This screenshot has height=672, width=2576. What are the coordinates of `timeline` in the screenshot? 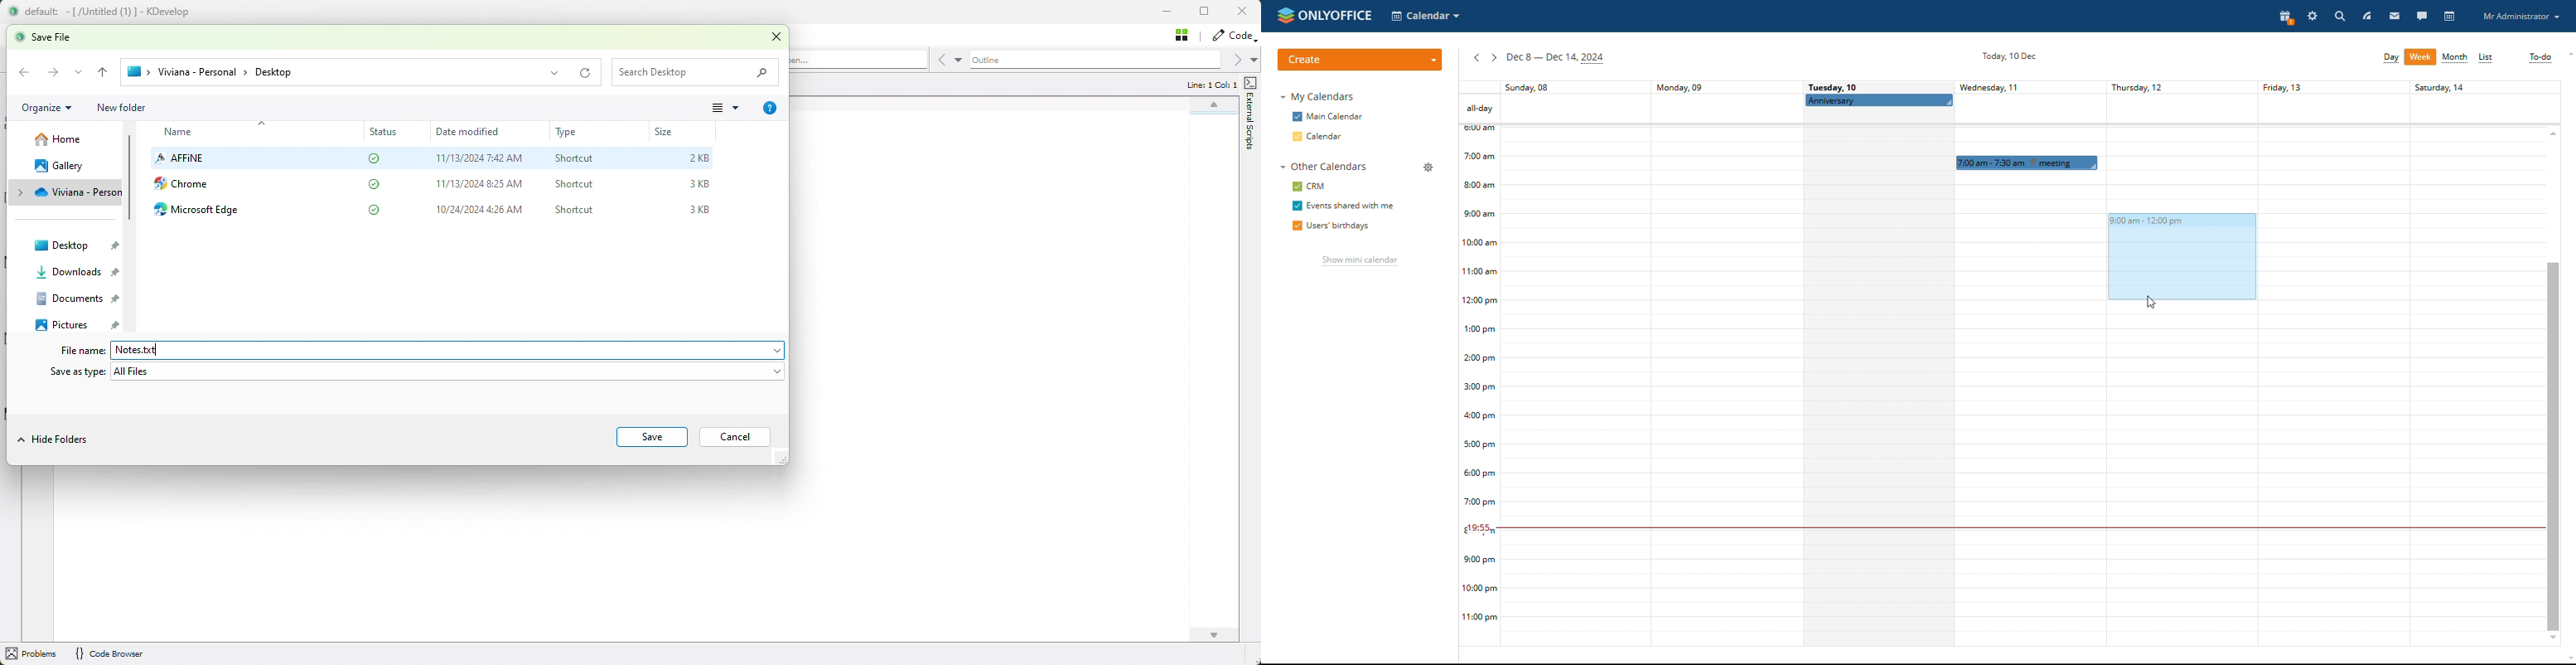 It's located at (1480, 386).